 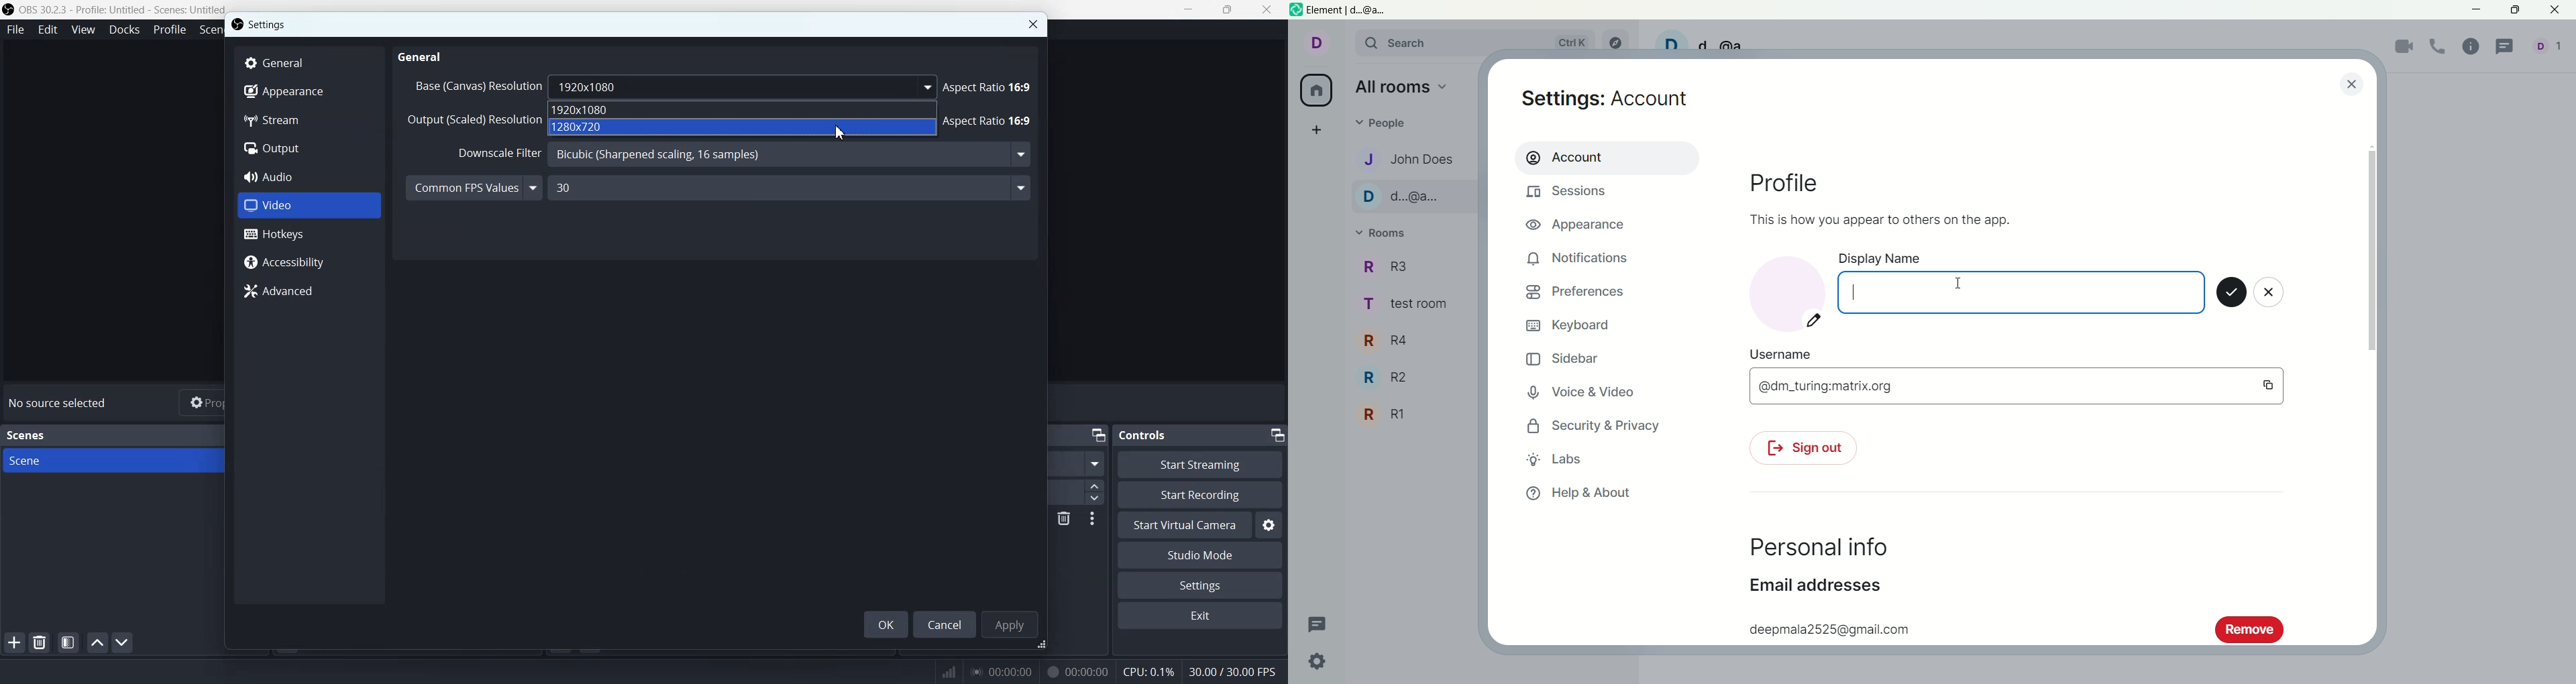 What do you see at coordinates (1391, 341) in the screenshot?
I see `R4` at bounding box center [1391, 341].